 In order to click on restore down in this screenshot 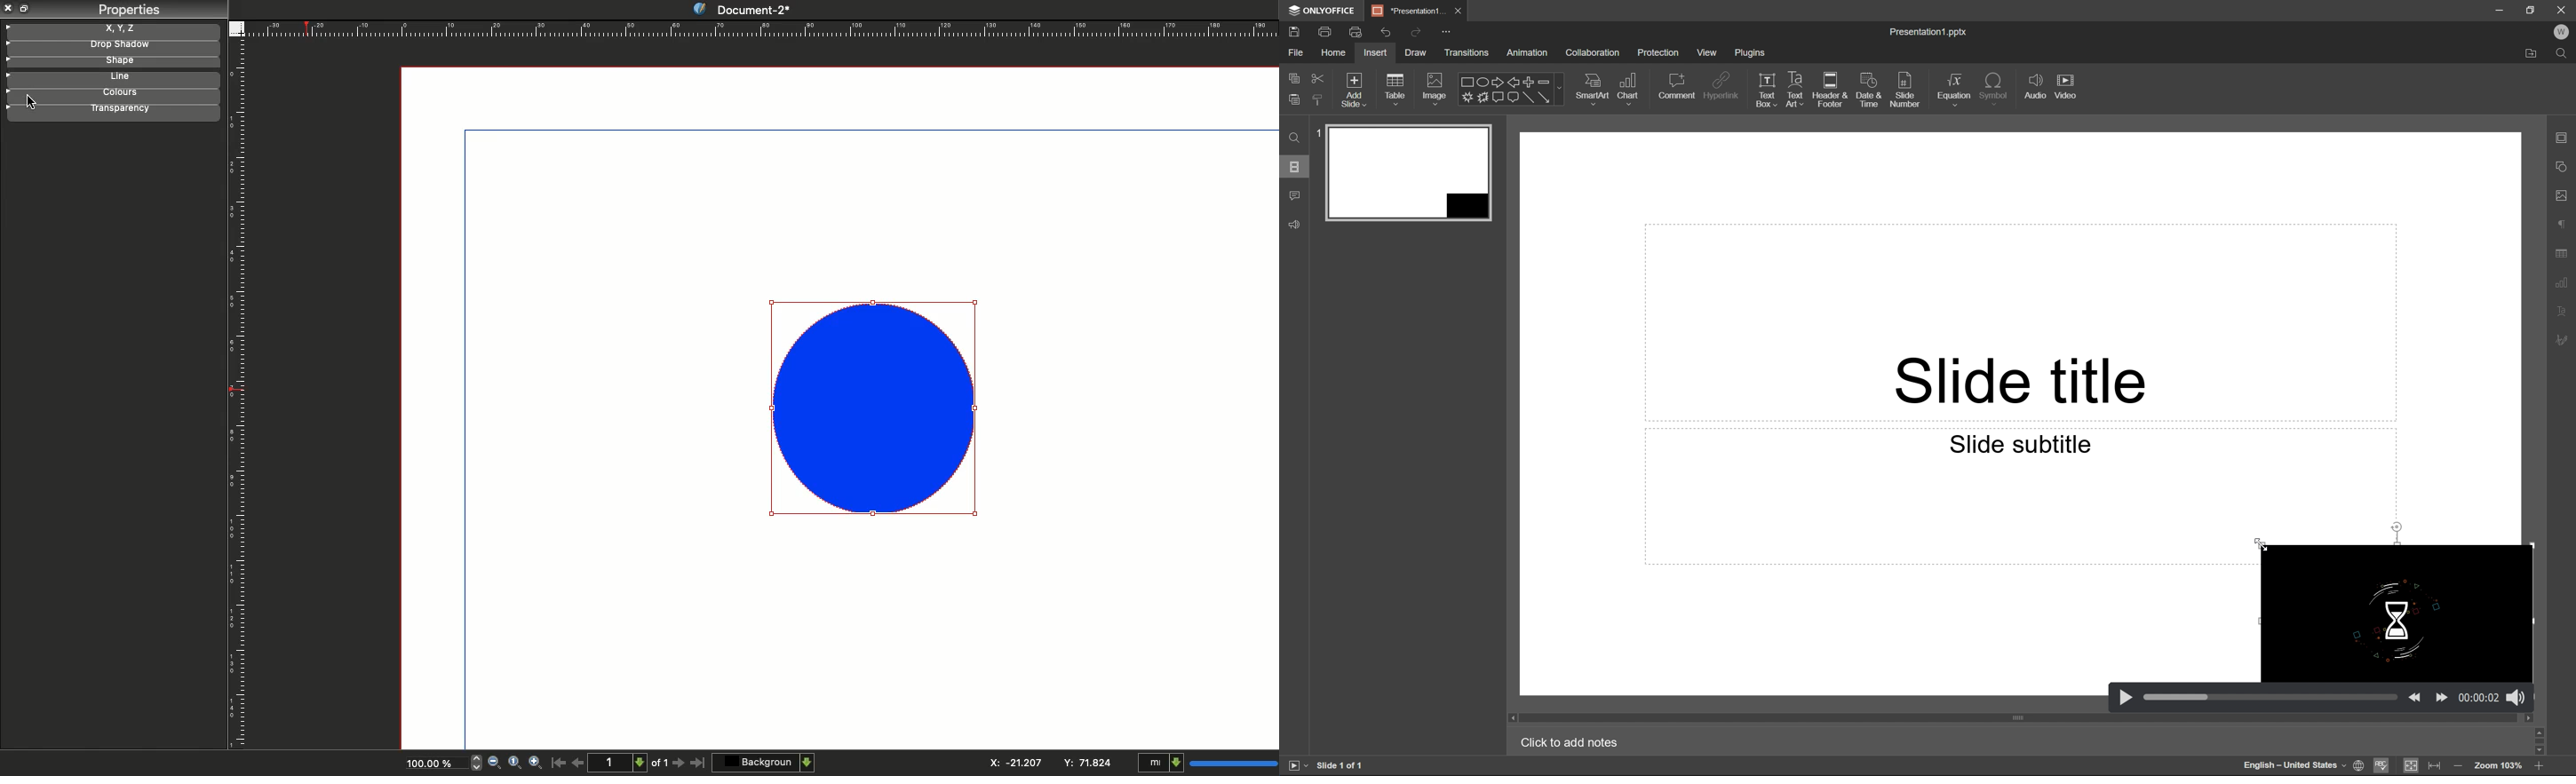, I will do `click(2531, 8)`.